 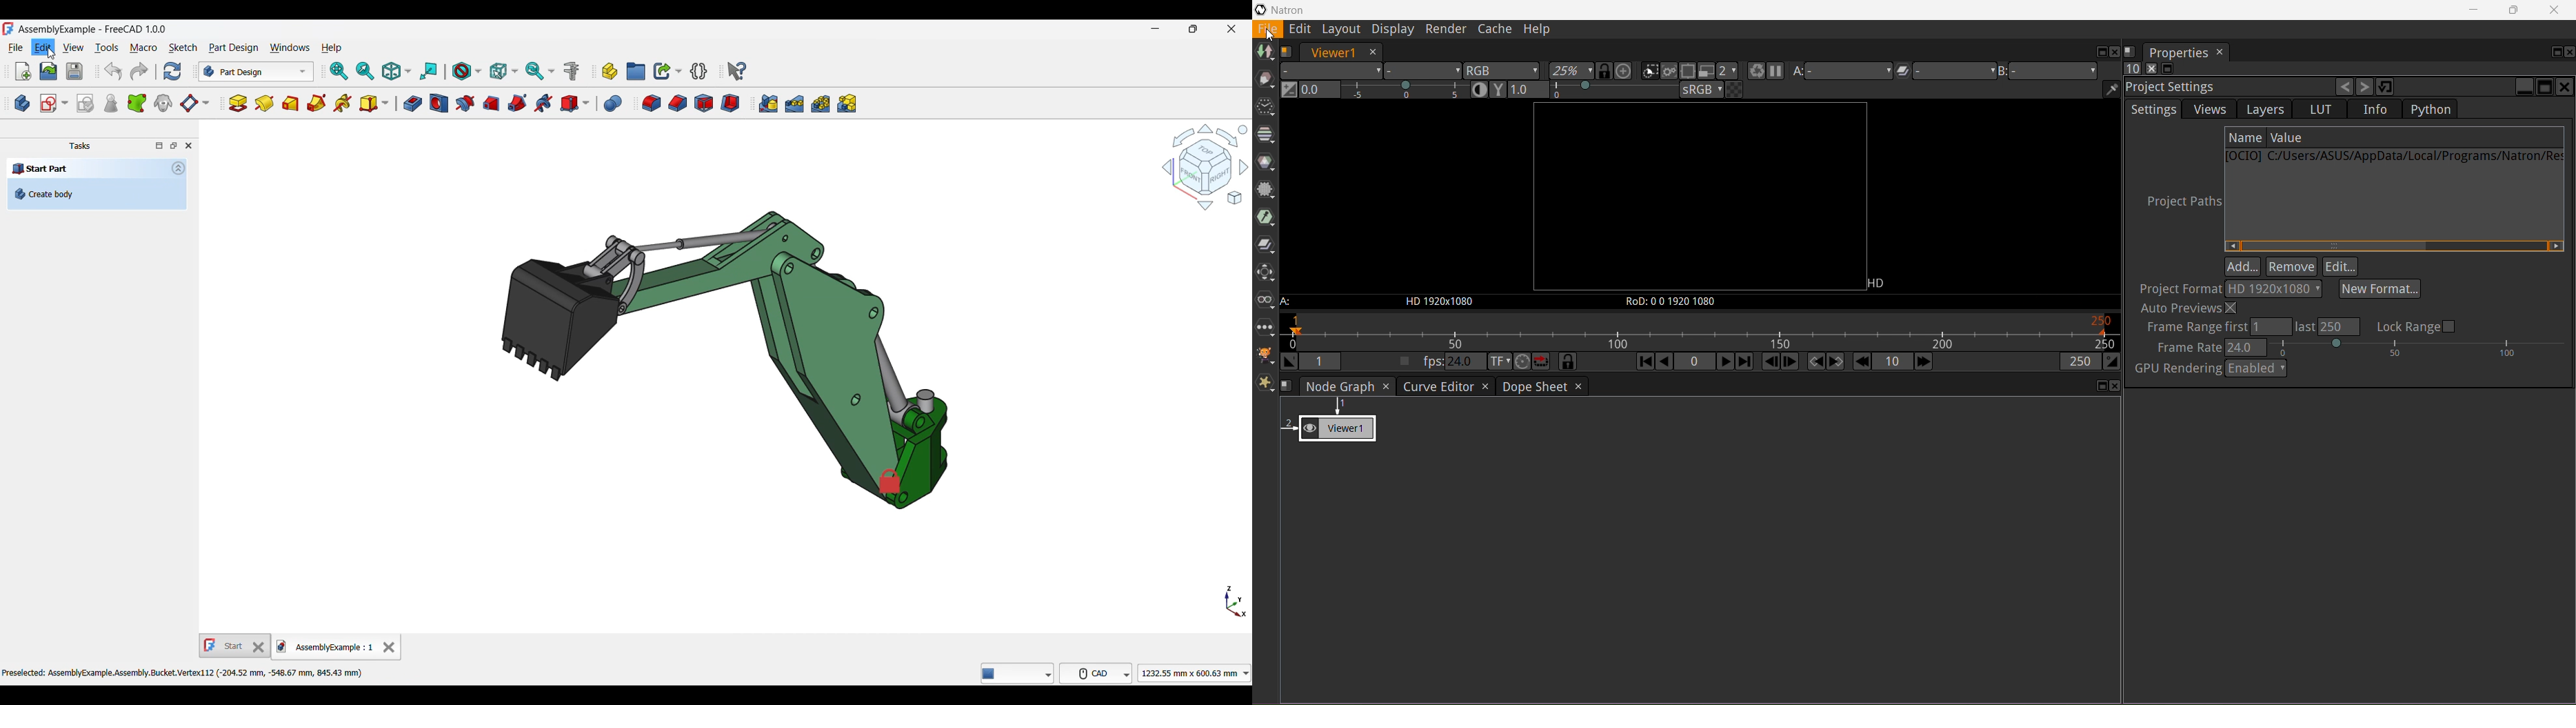 What do you see at coordinates (137, 103) in the screenshot?
I see `Create a sub-object shape binder` at bounding box center [137, 103].